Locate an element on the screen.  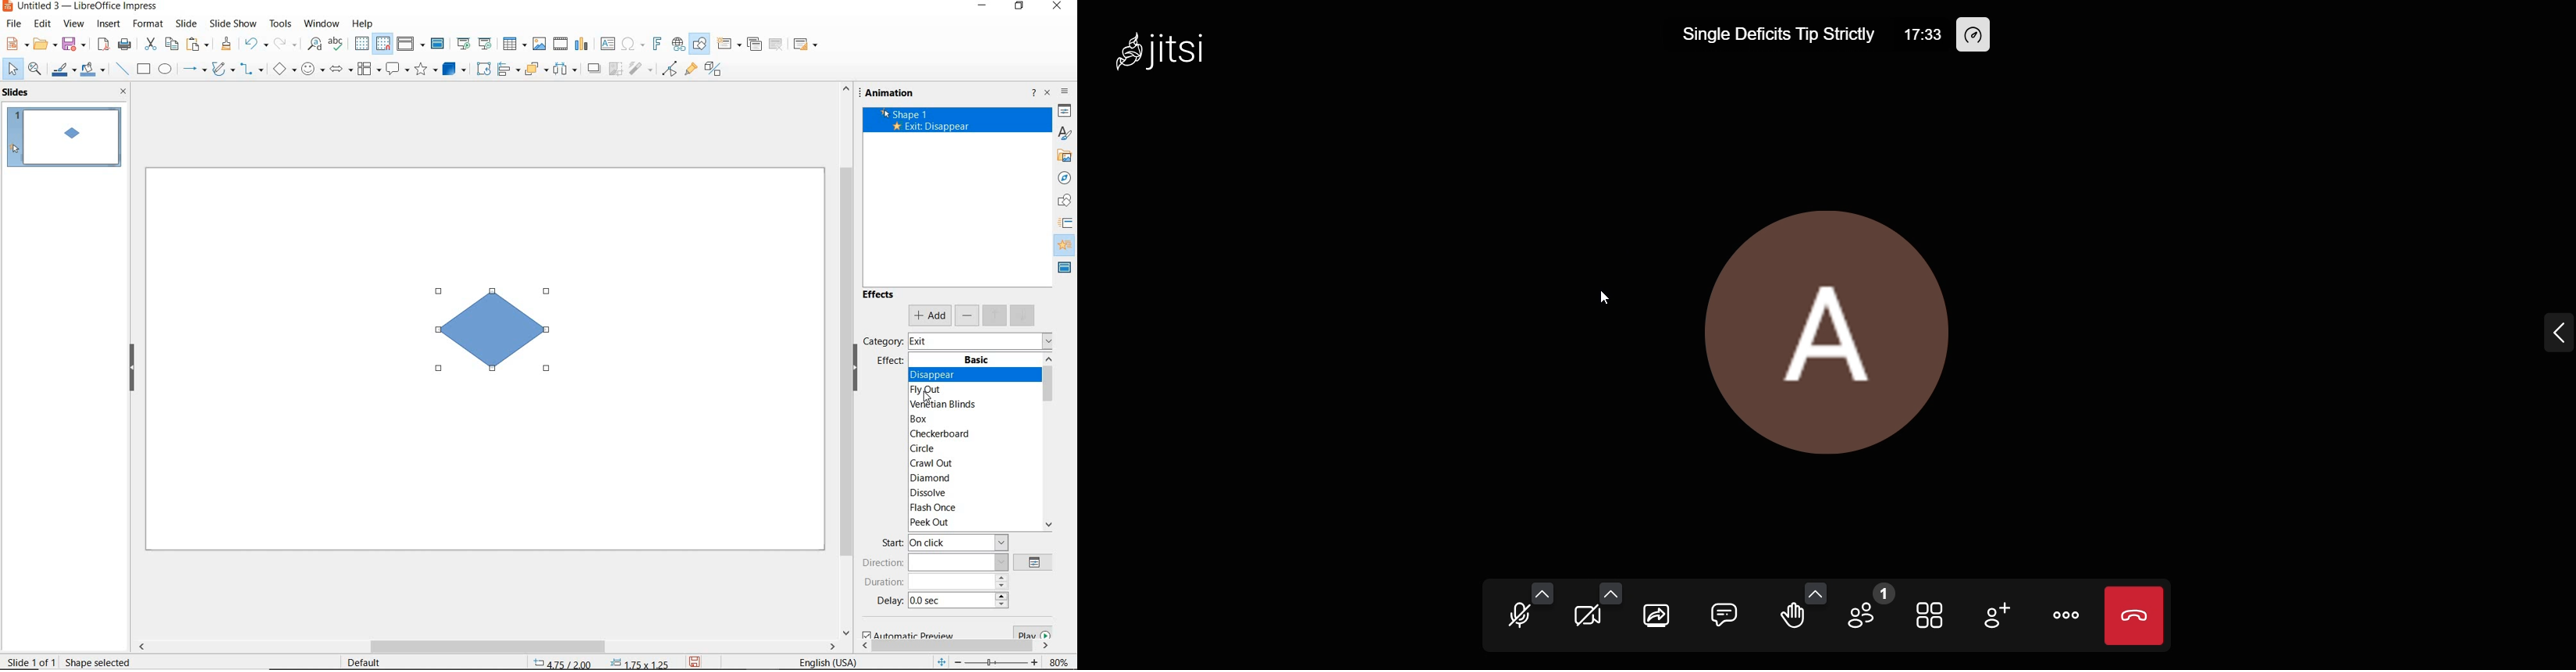
close is located at coordinates (1058, 6).